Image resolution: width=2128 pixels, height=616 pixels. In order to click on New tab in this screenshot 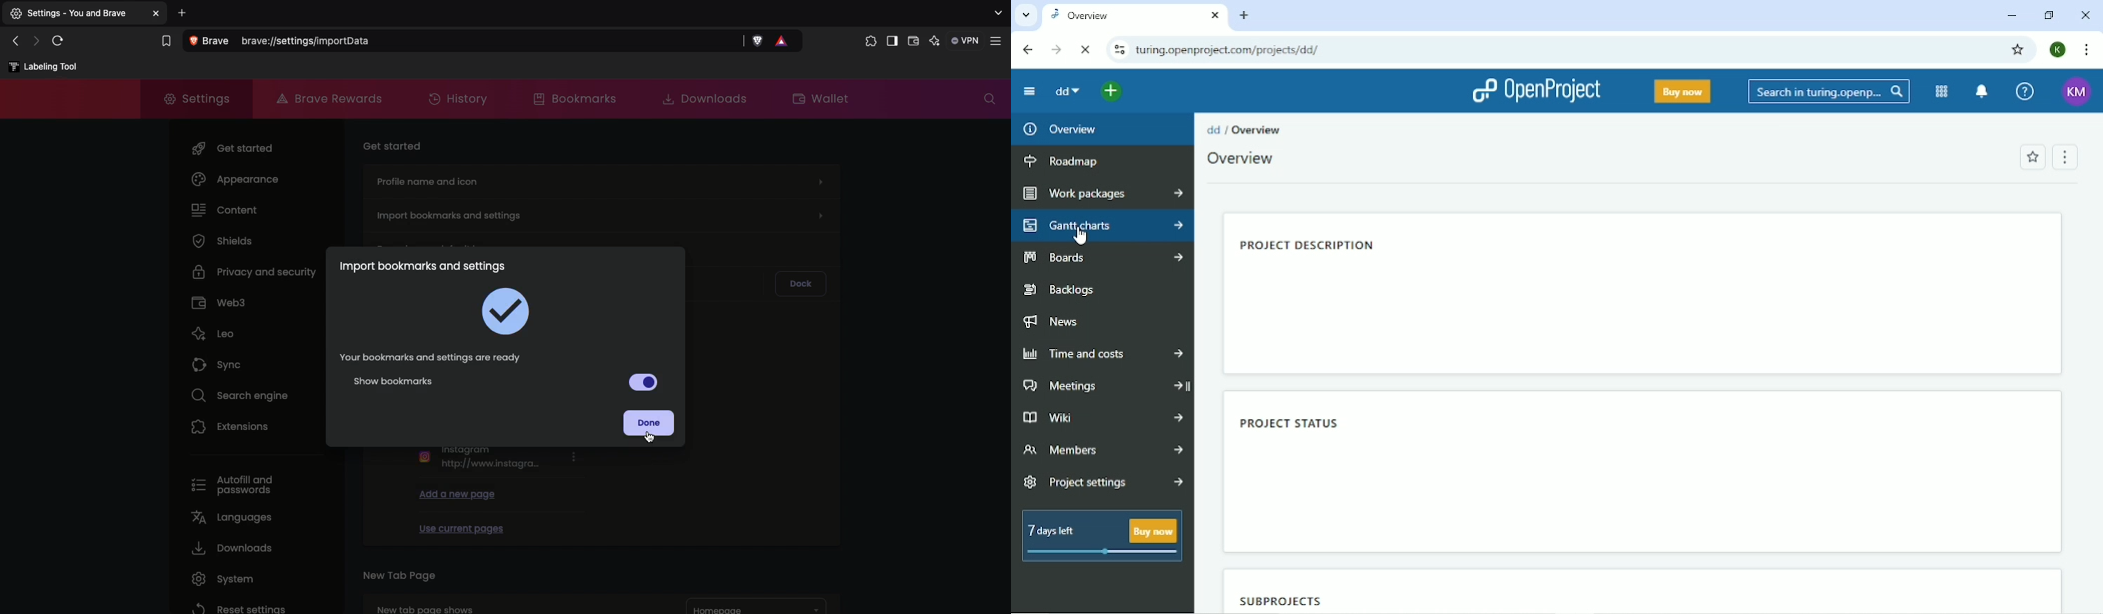, I will do `click(1244, 15)`.